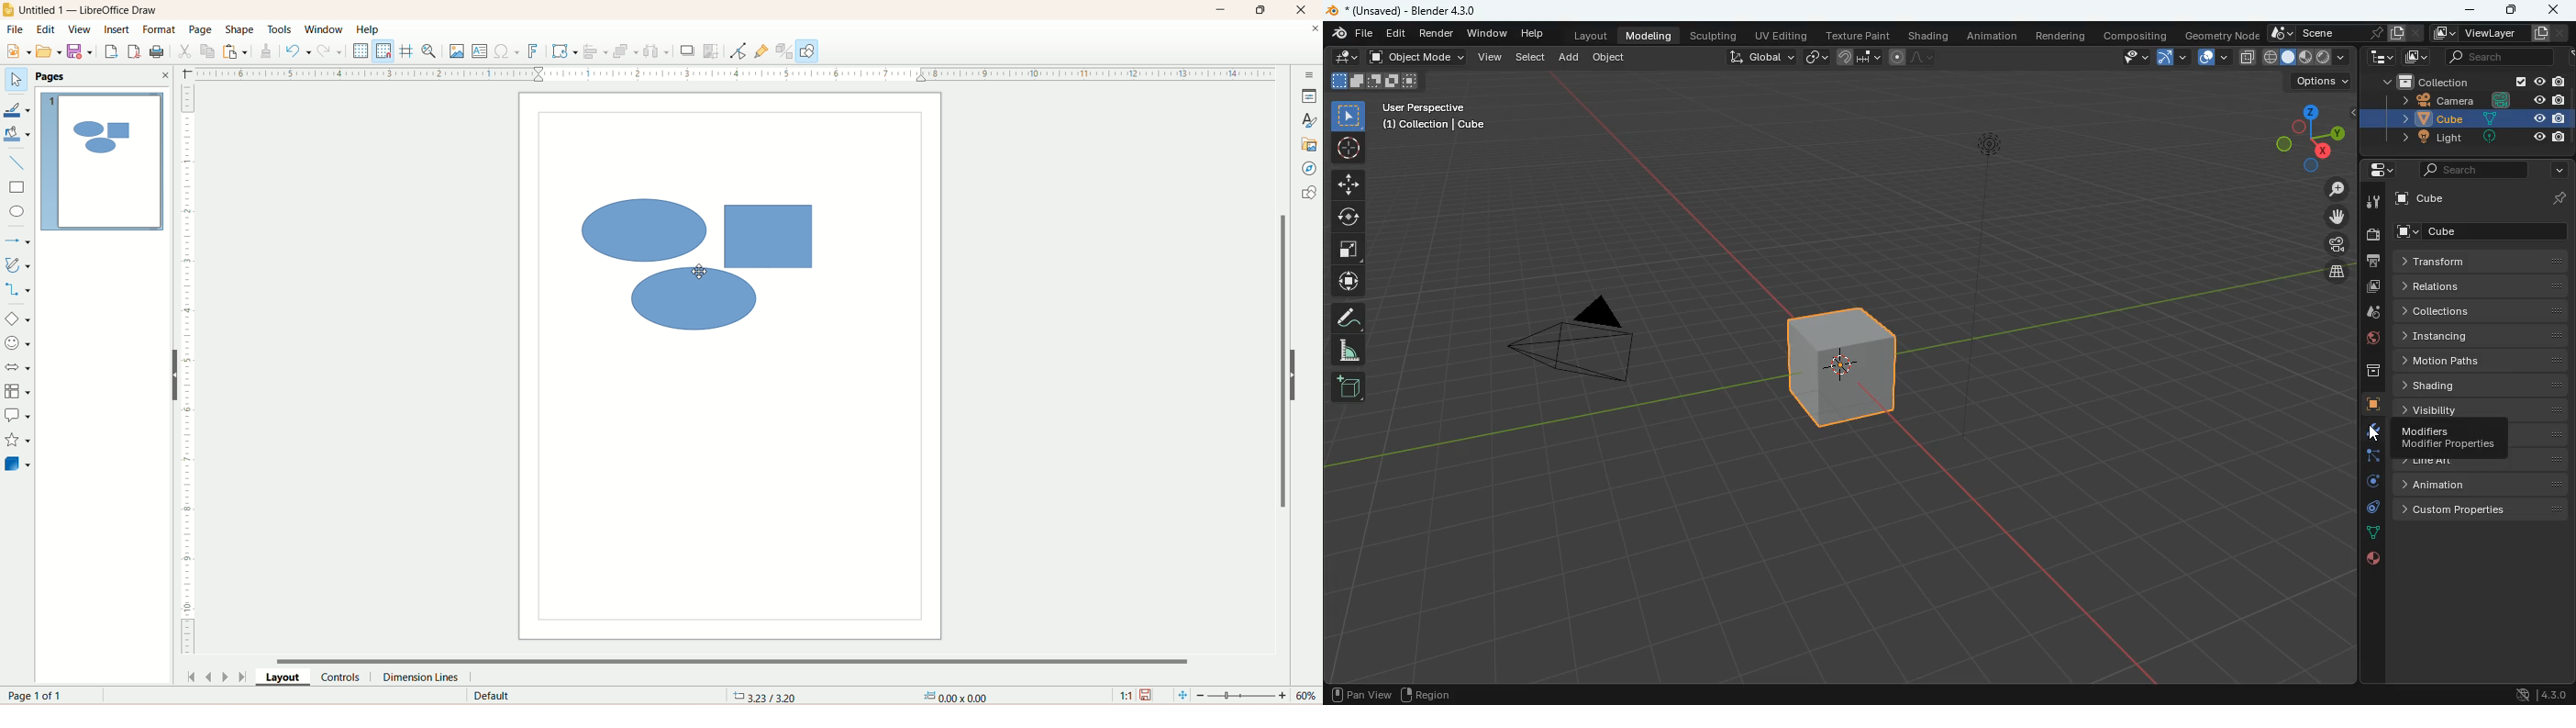 The image size is (2576, 728). Describe the element at coordinates (97, 12) in the screenshot. I see `title` at that location.